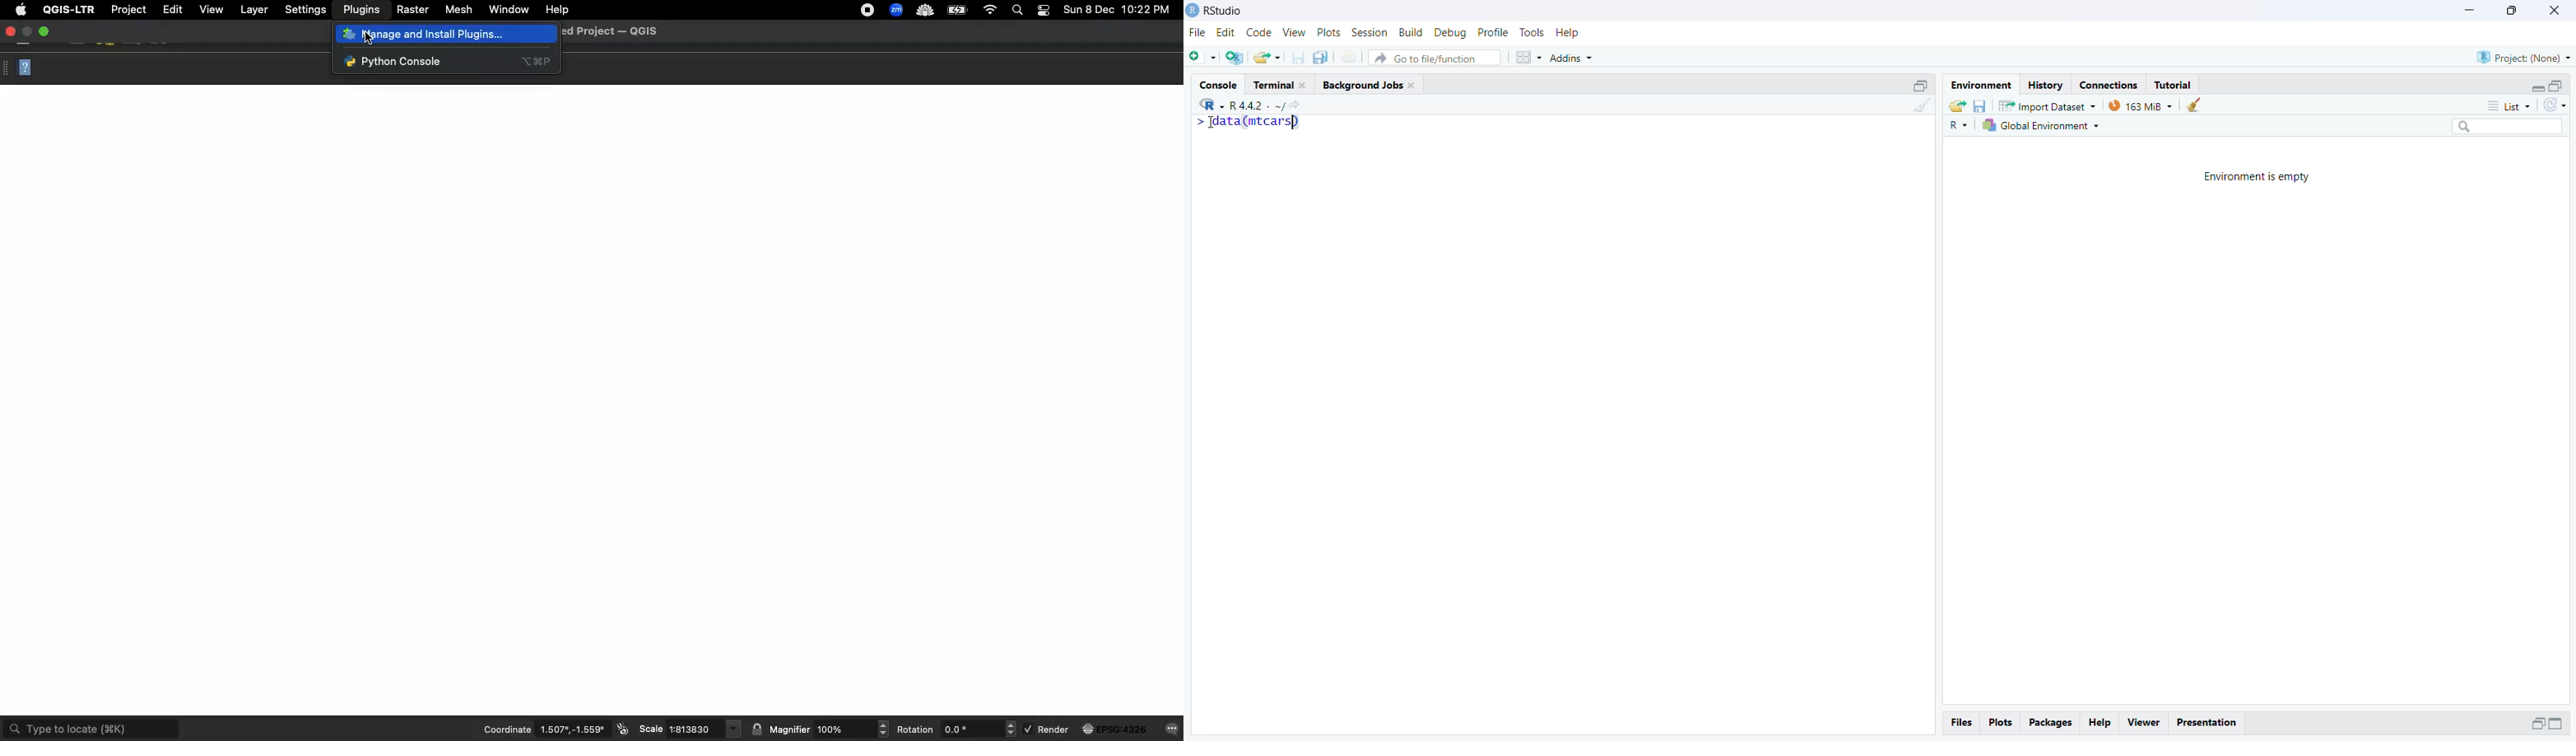 This screenshot has height=756, width=2576. What do you see at coordinates (1494, 32) in the screenshot?
I see `profile` at bounding box center [1494, 32].